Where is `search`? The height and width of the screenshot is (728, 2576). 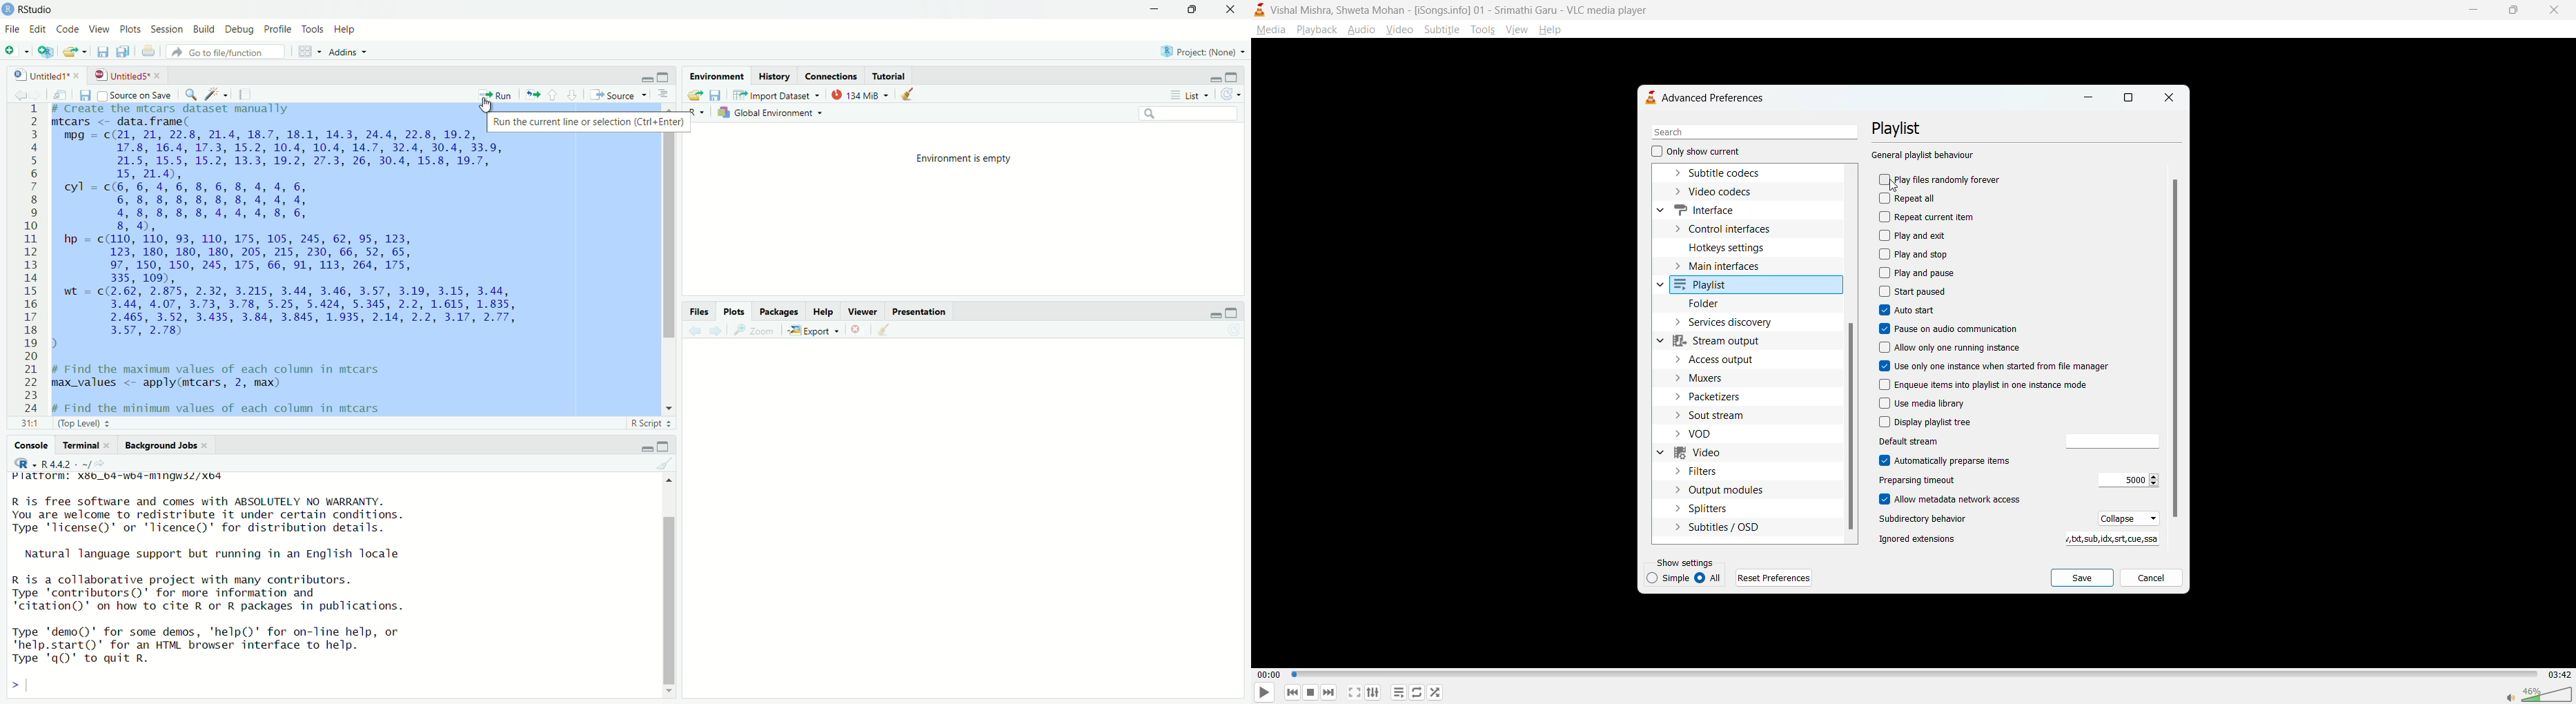
search is located at coordinates (192, 96).